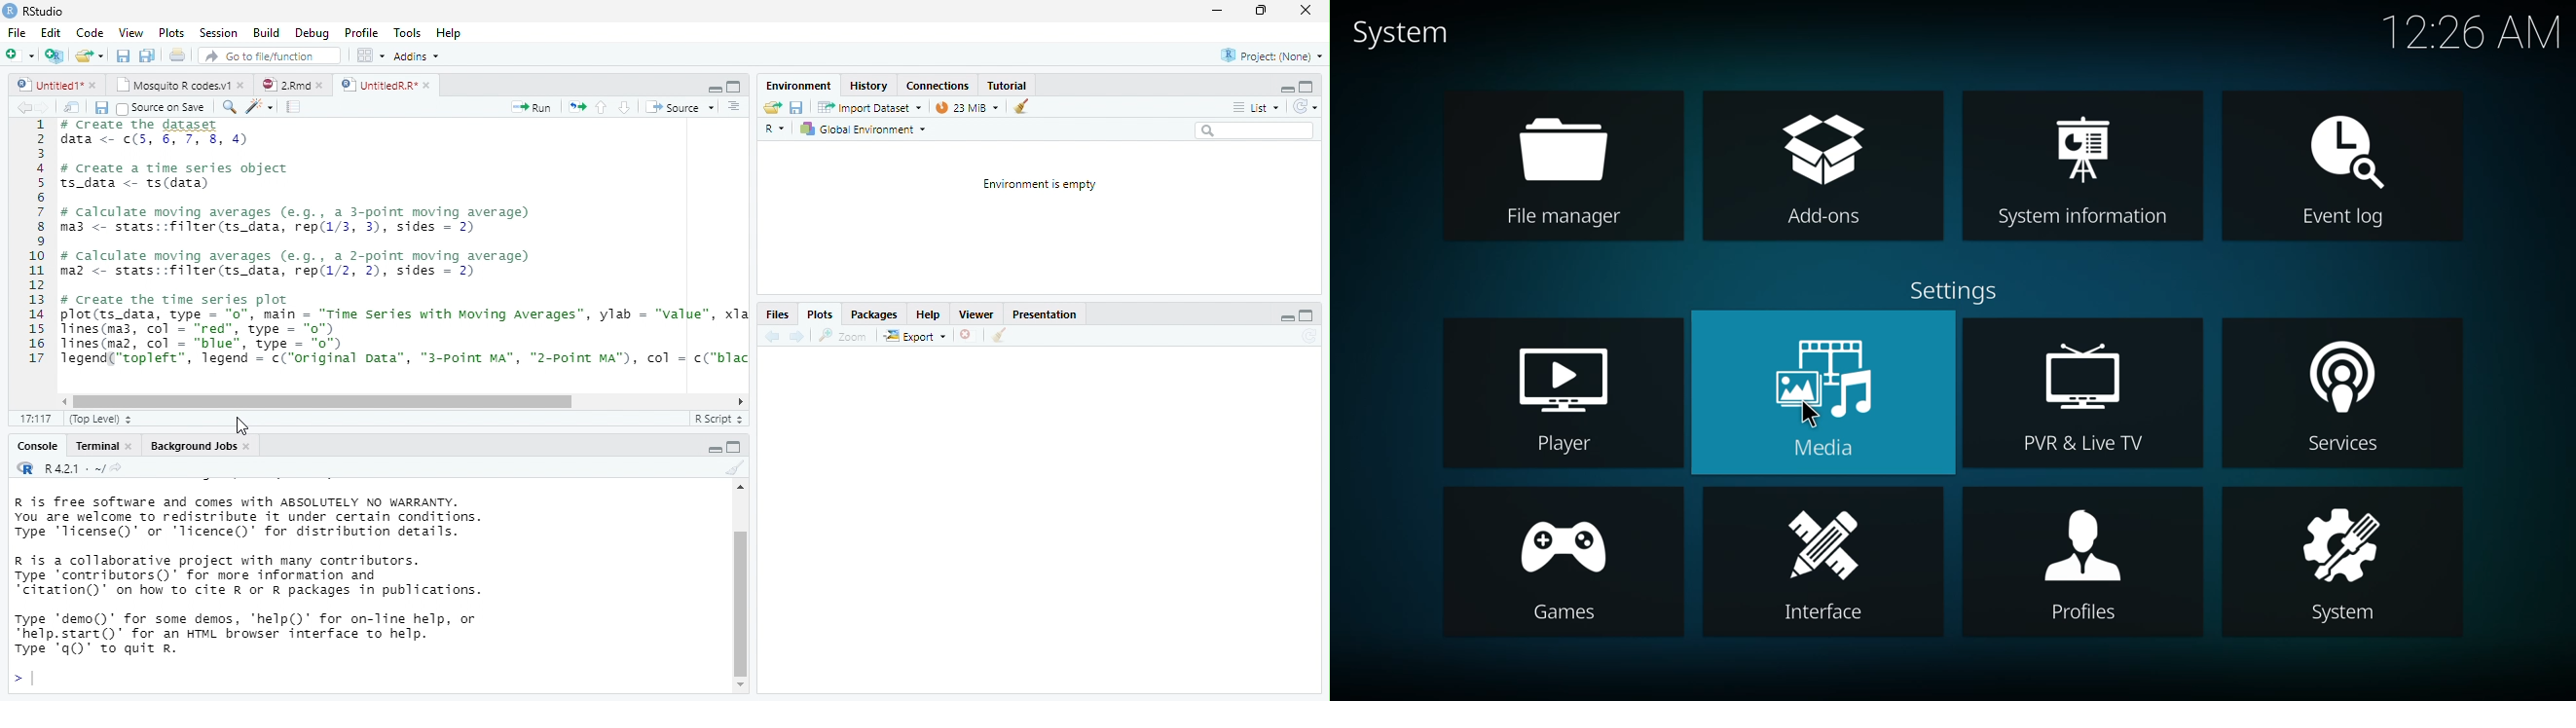 This screenshot has height=728, width=2576. I want to click on Tutorial, so click(1008, 85).